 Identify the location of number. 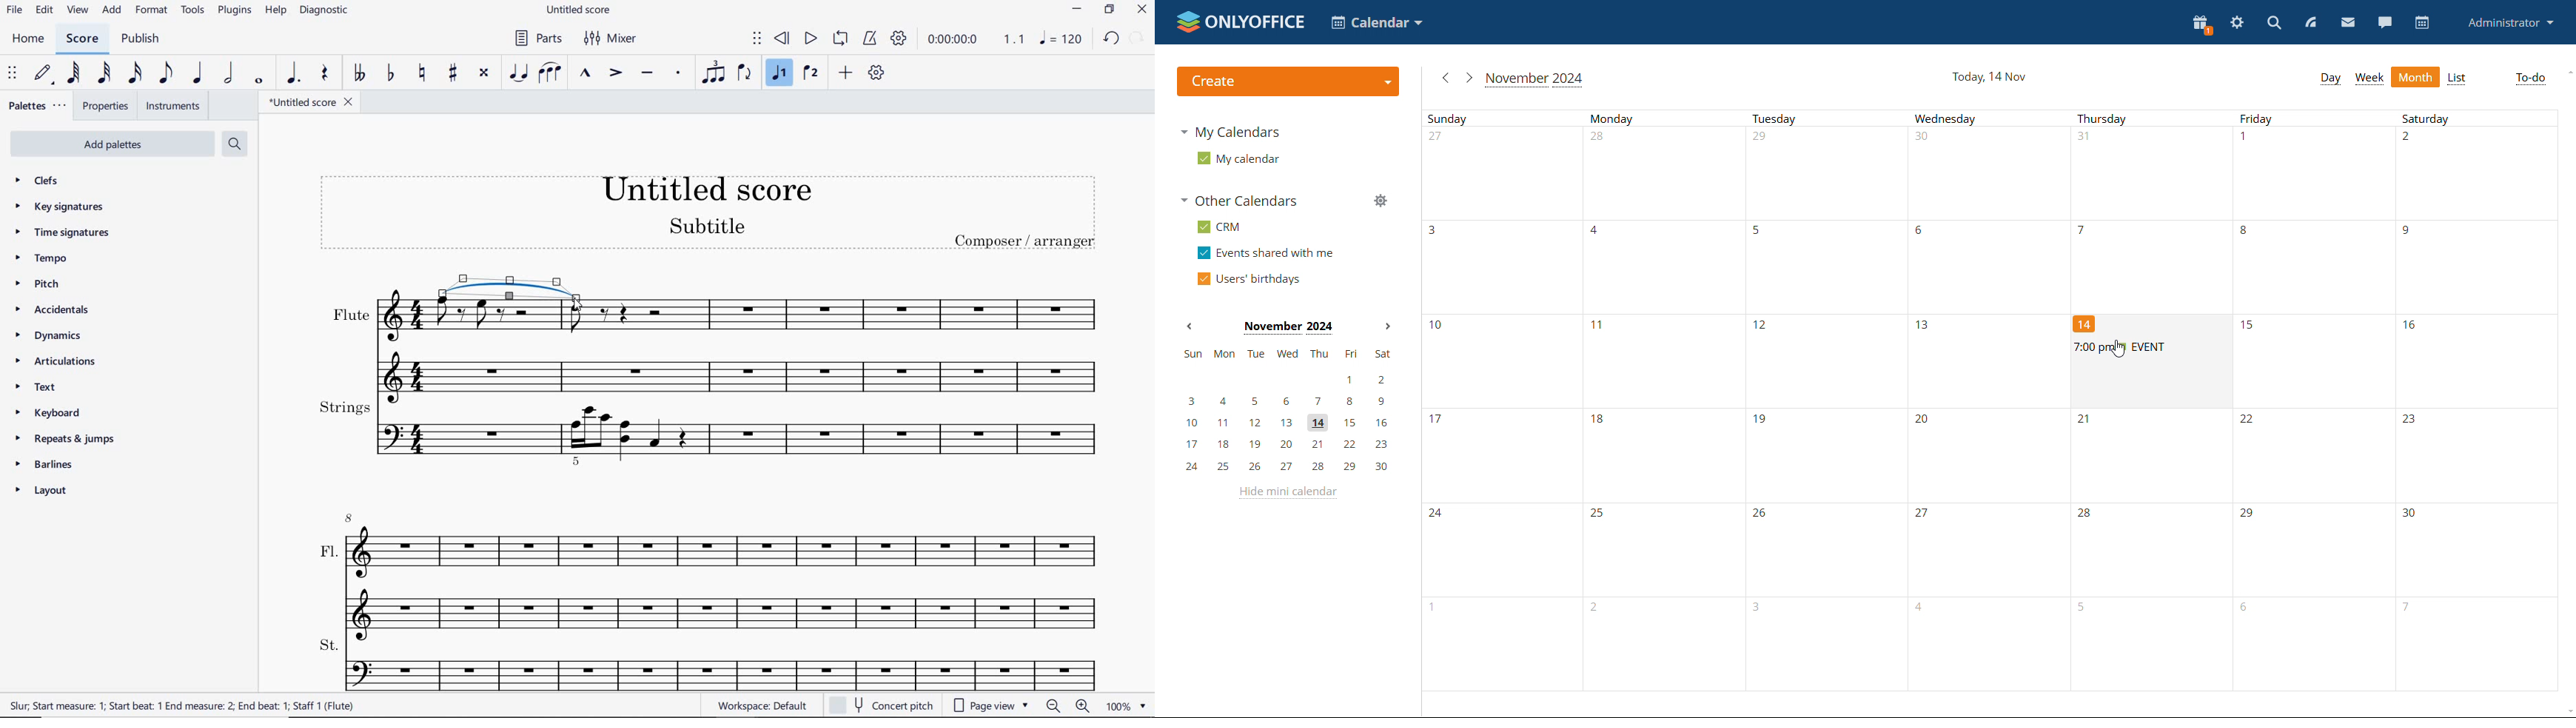
(1599, 422).